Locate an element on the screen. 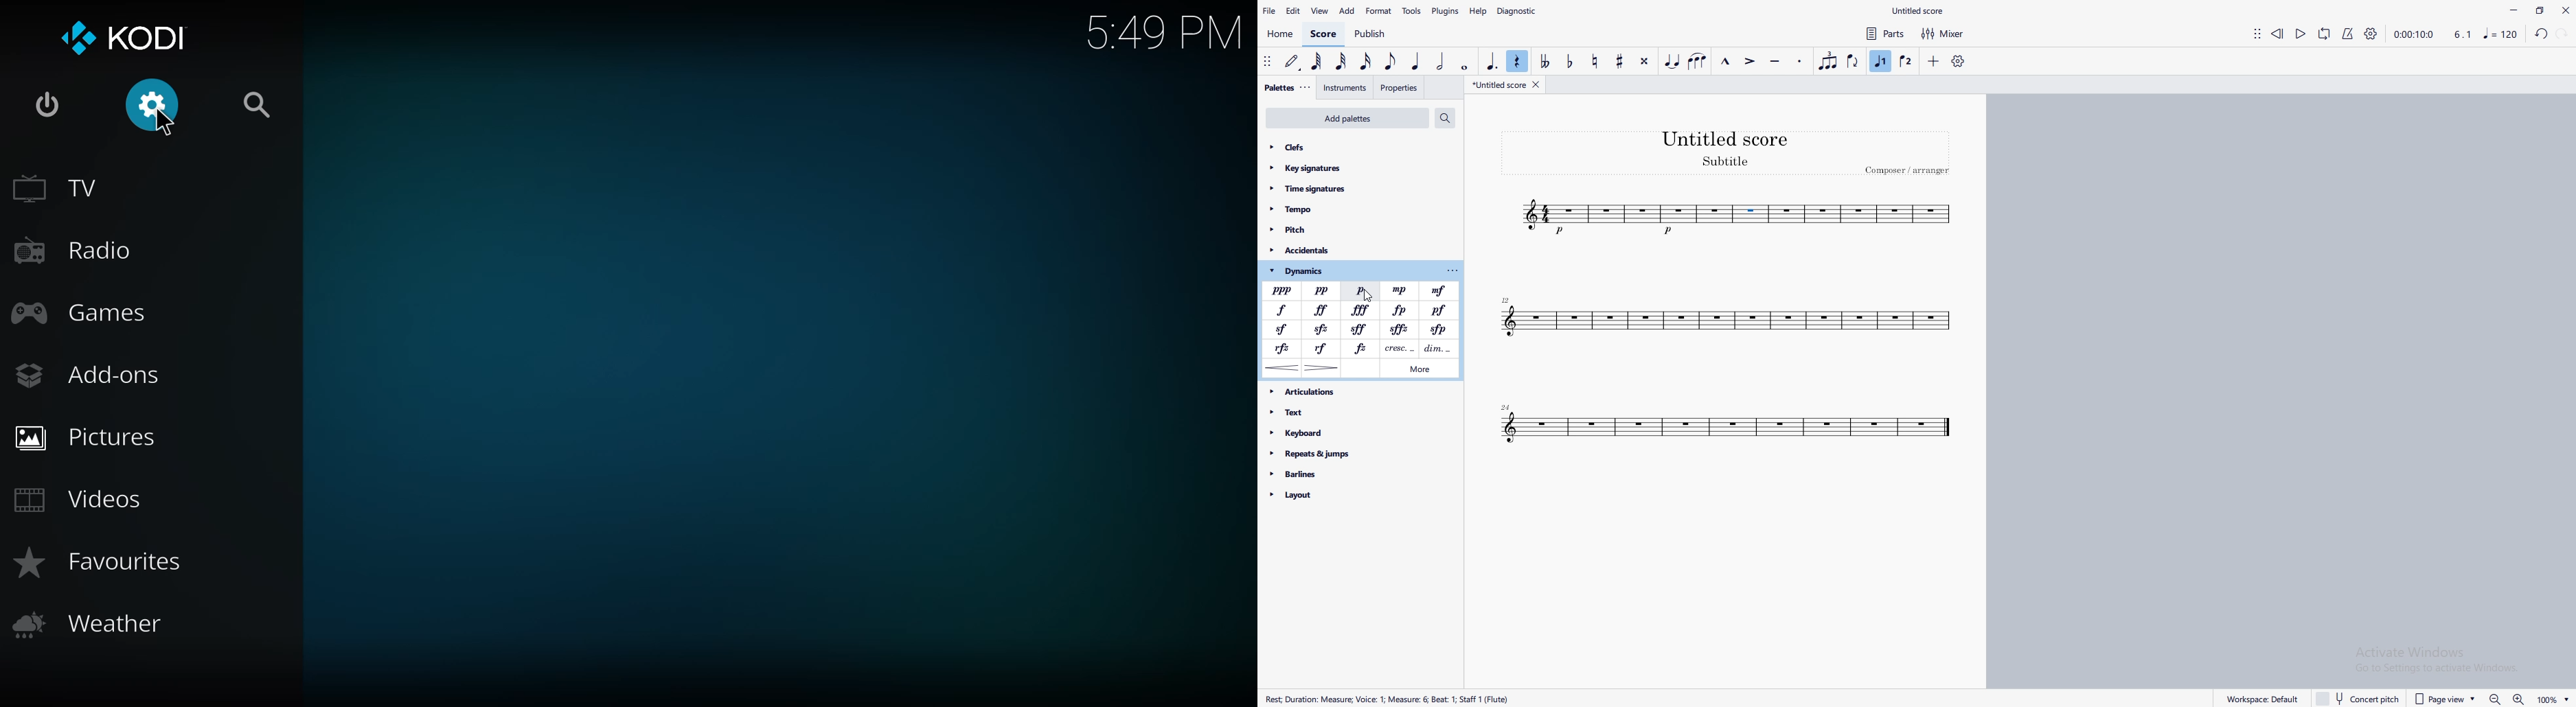 The image size is (2576, 728). adjust is located at coordinates (1308, 86).